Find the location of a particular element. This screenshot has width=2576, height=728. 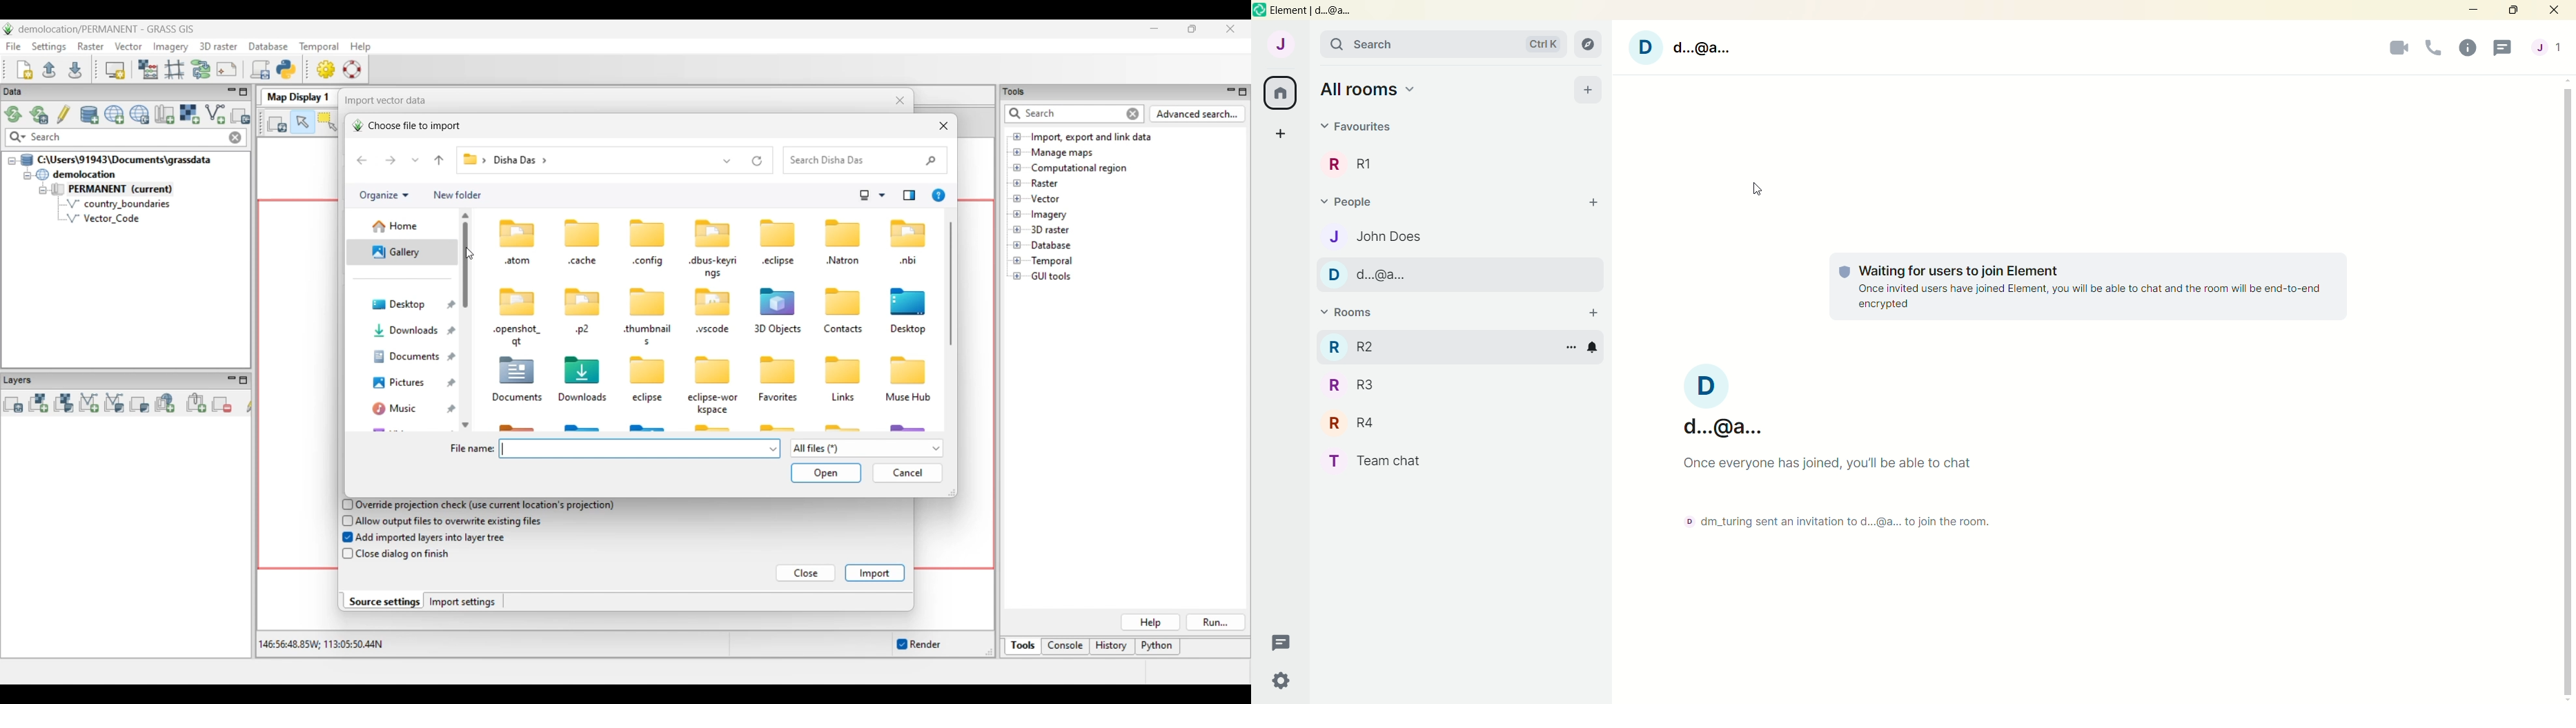

all rooms is located at coordinates (1279, 93).